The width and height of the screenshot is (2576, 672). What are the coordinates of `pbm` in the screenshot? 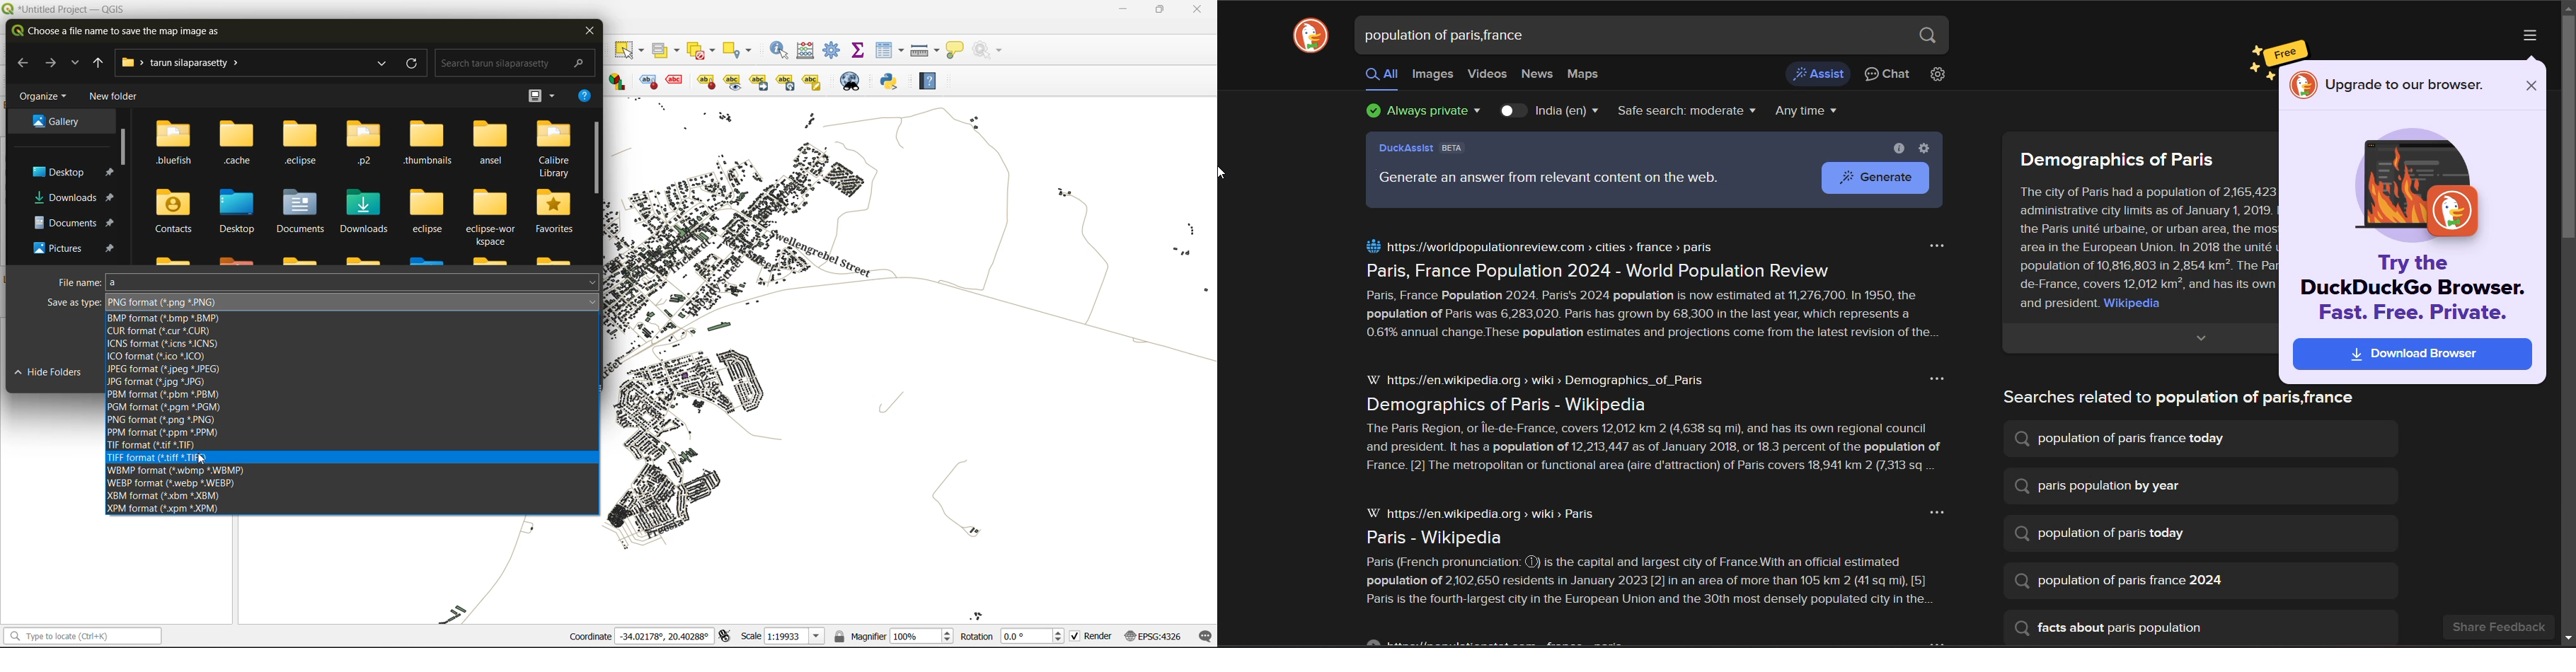 It's located at (173, 394).